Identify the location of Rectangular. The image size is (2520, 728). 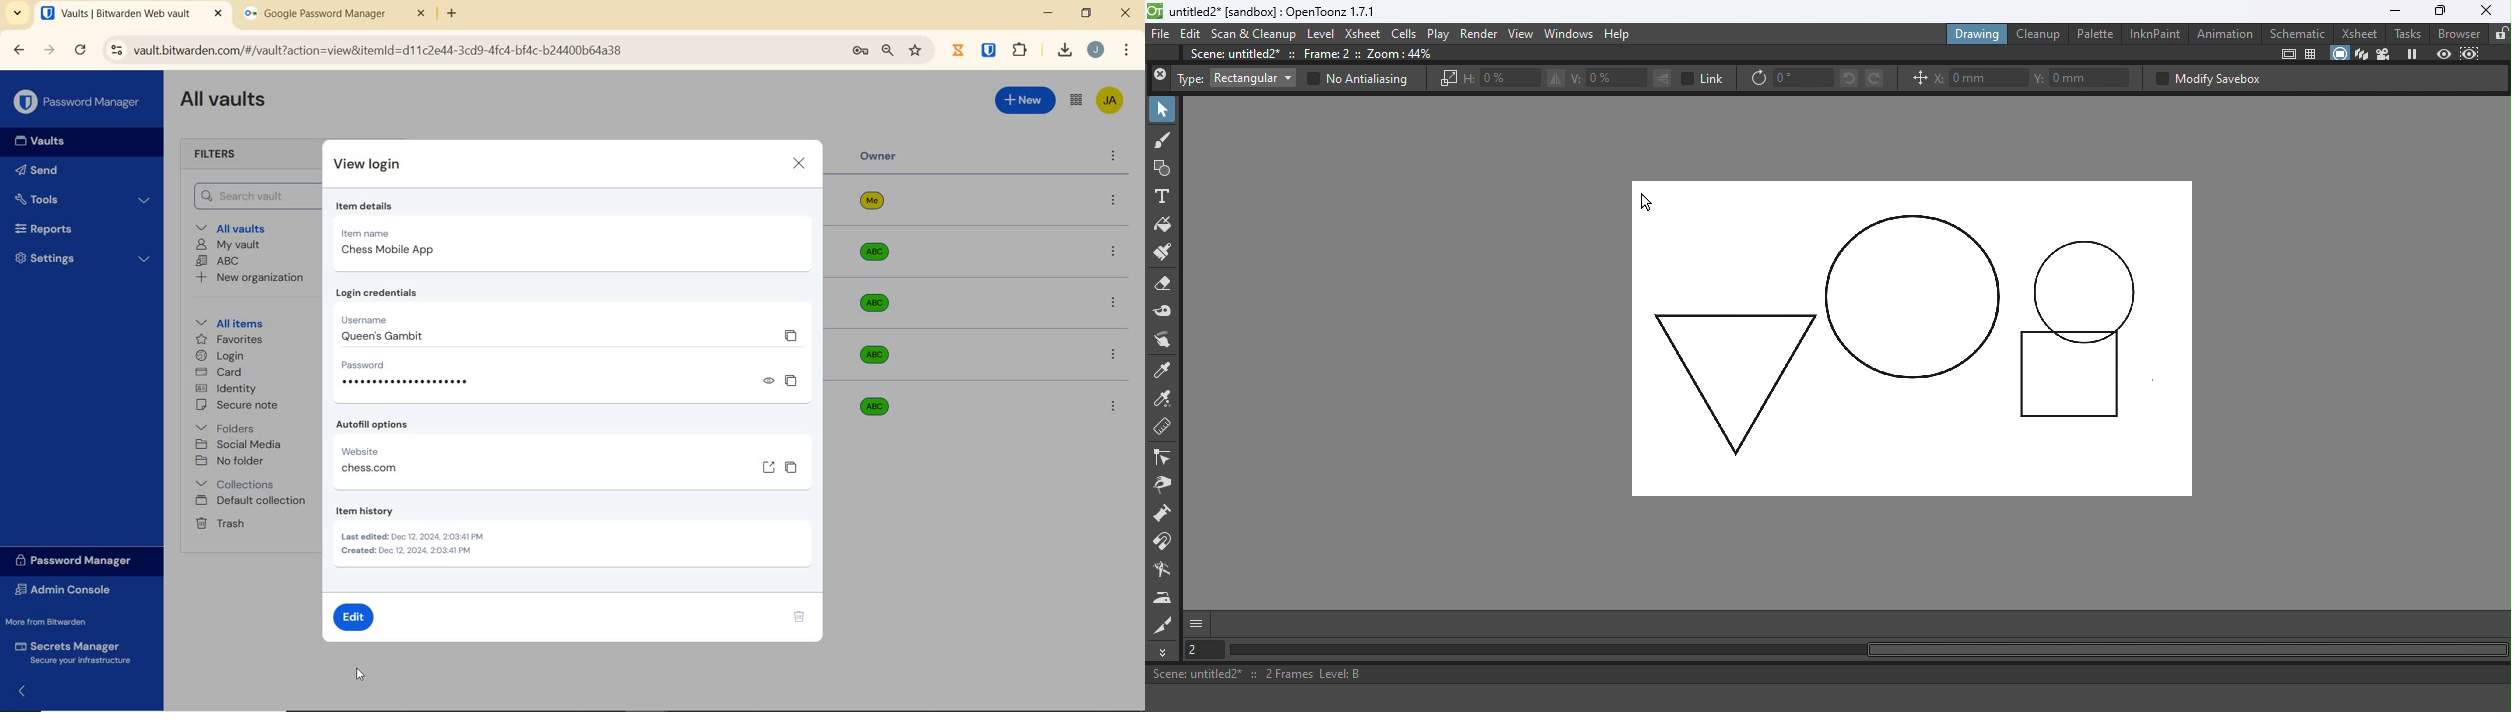
(1252, 78).